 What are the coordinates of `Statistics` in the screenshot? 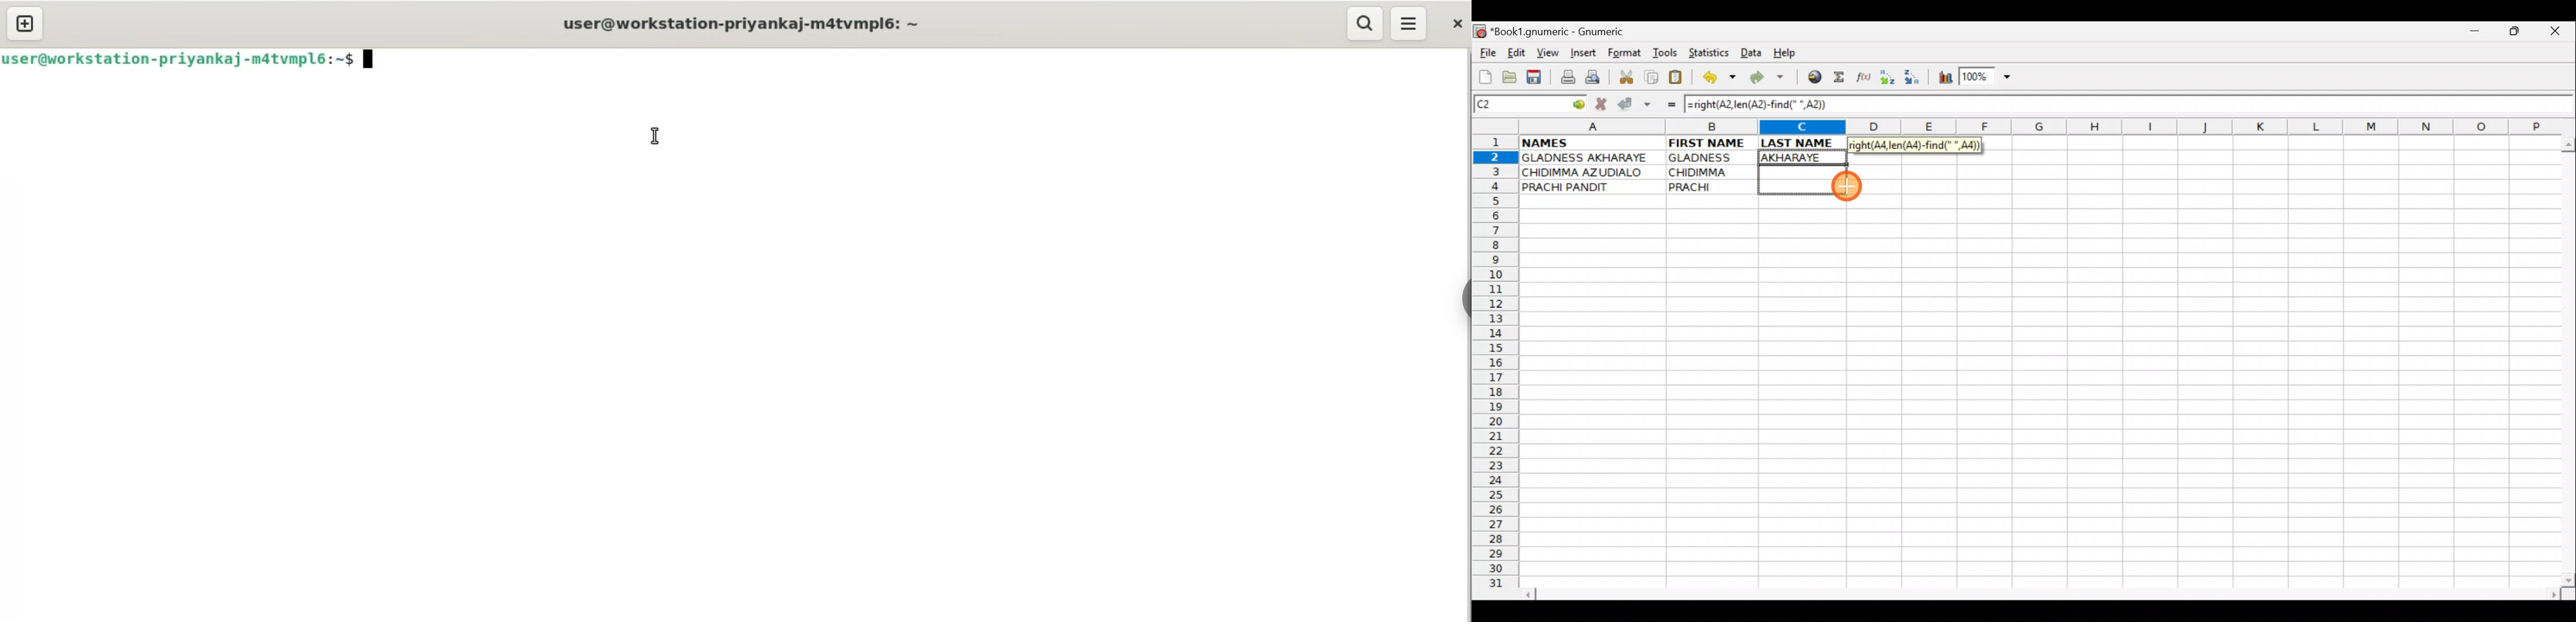 It's located at (1712, 52).